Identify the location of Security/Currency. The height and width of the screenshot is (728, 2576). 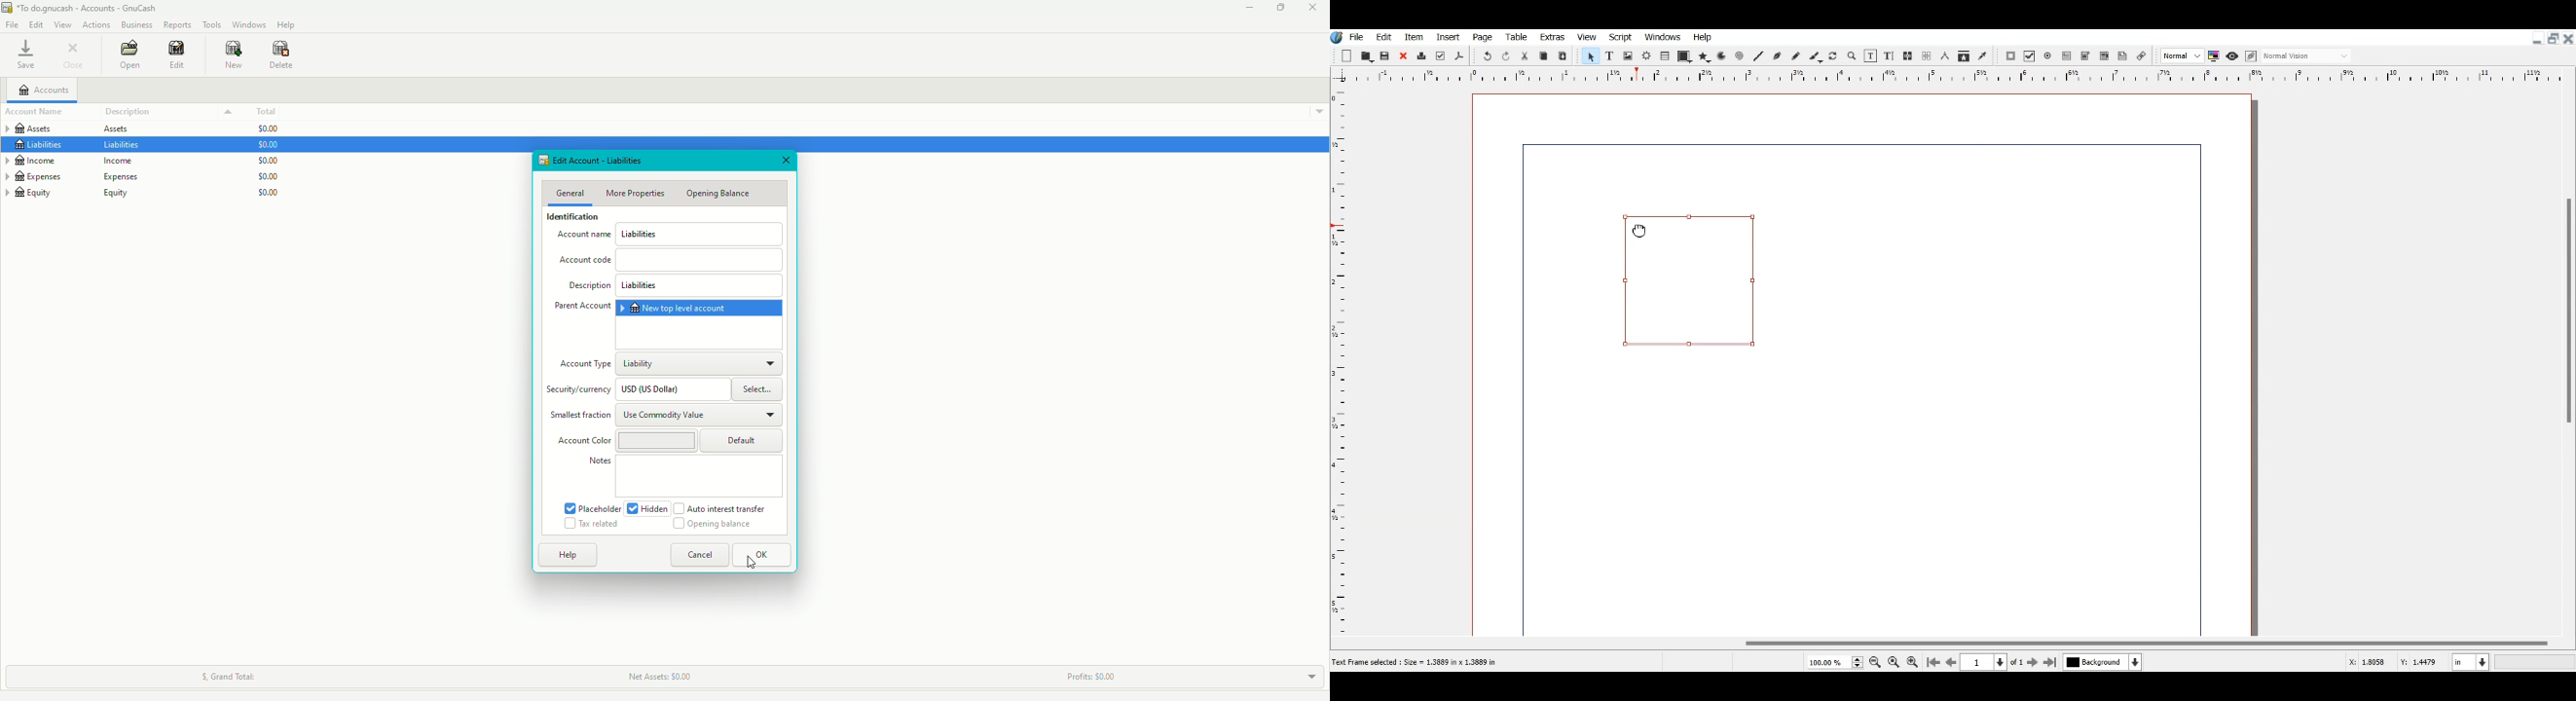
(578, 393).